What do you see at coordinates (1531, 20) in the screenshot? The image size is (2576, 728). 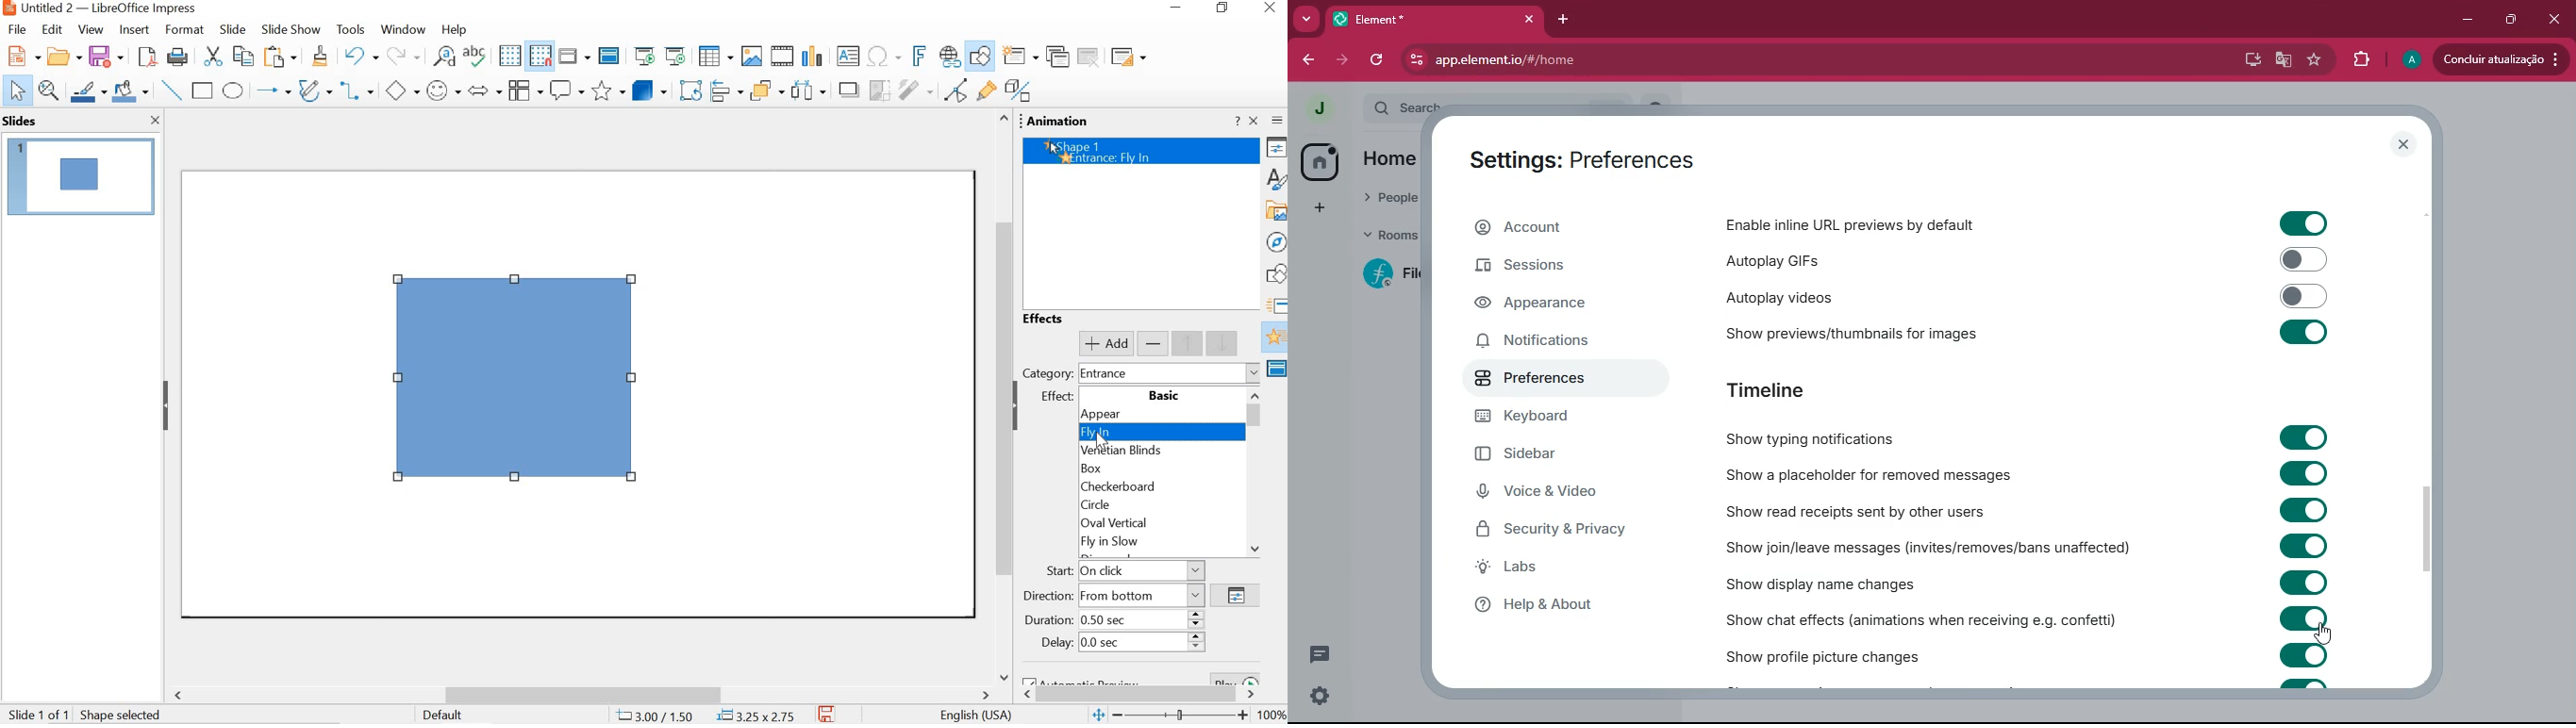 I see `close tab` at bounding box center [1531, 20].